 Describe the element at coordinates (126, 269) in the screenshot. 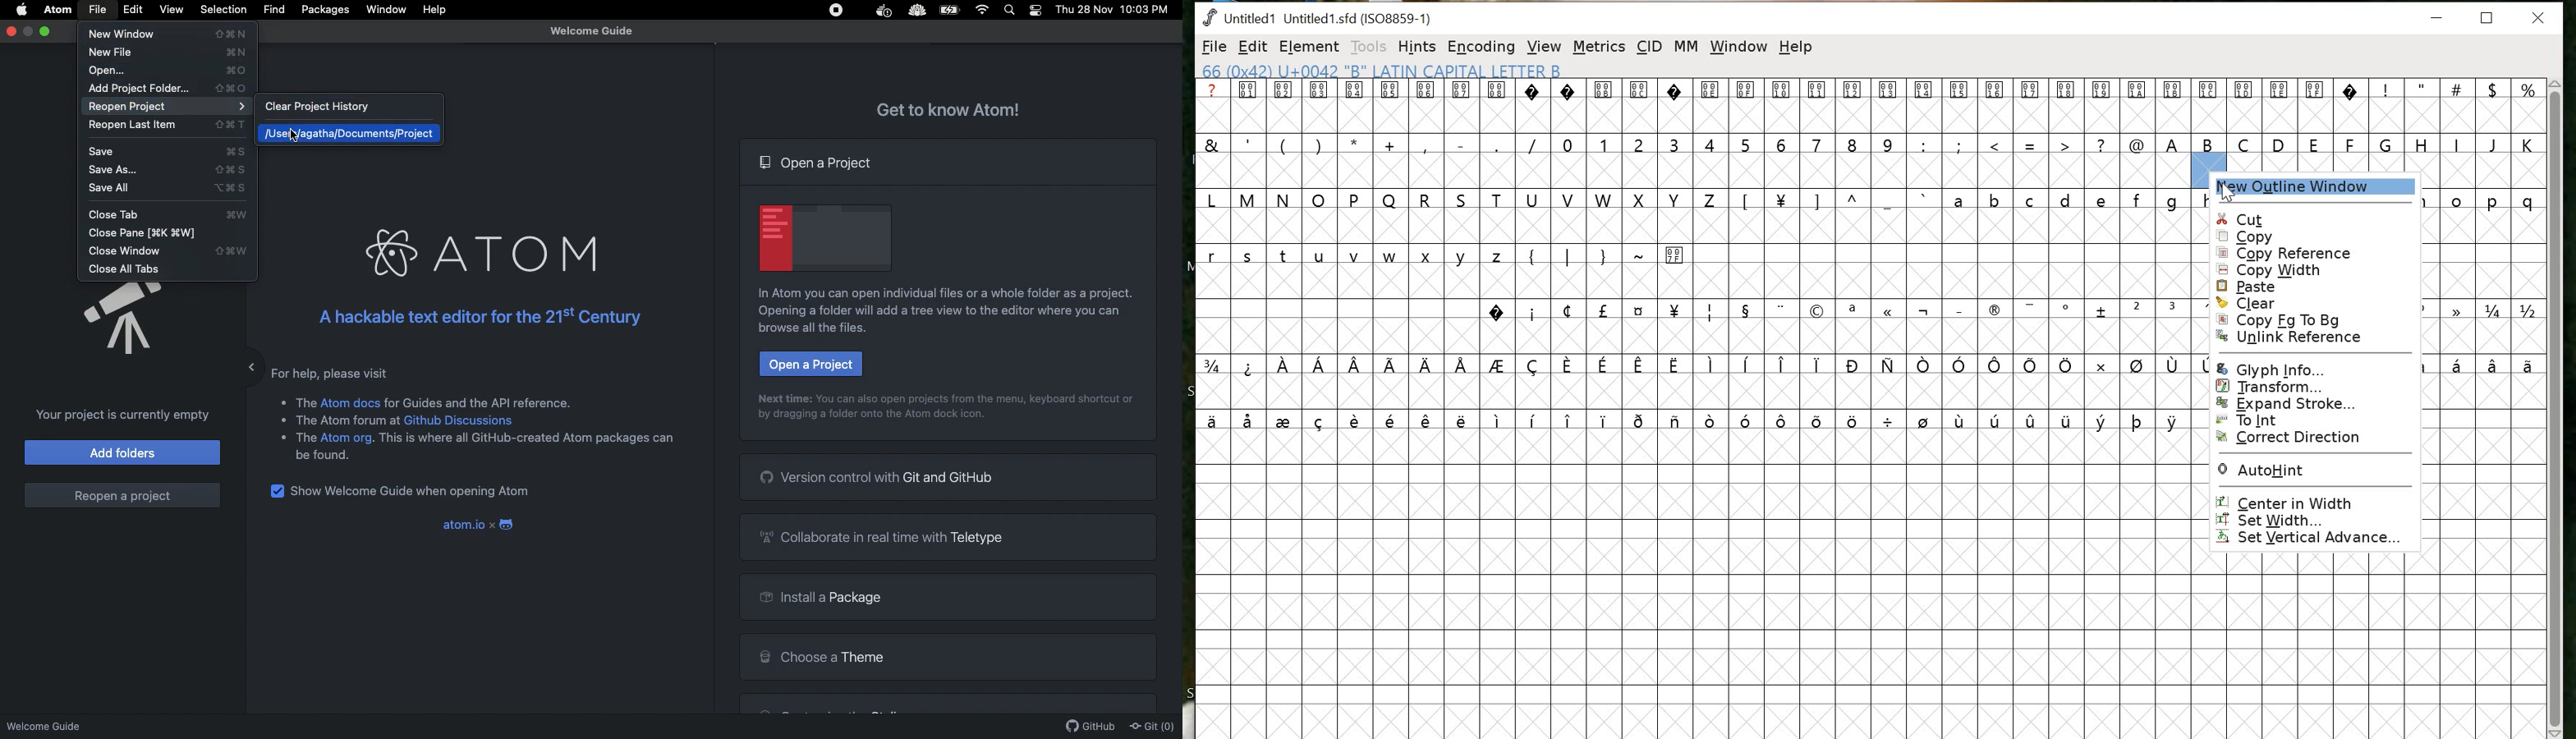

I see `Close all tabs` at that location.